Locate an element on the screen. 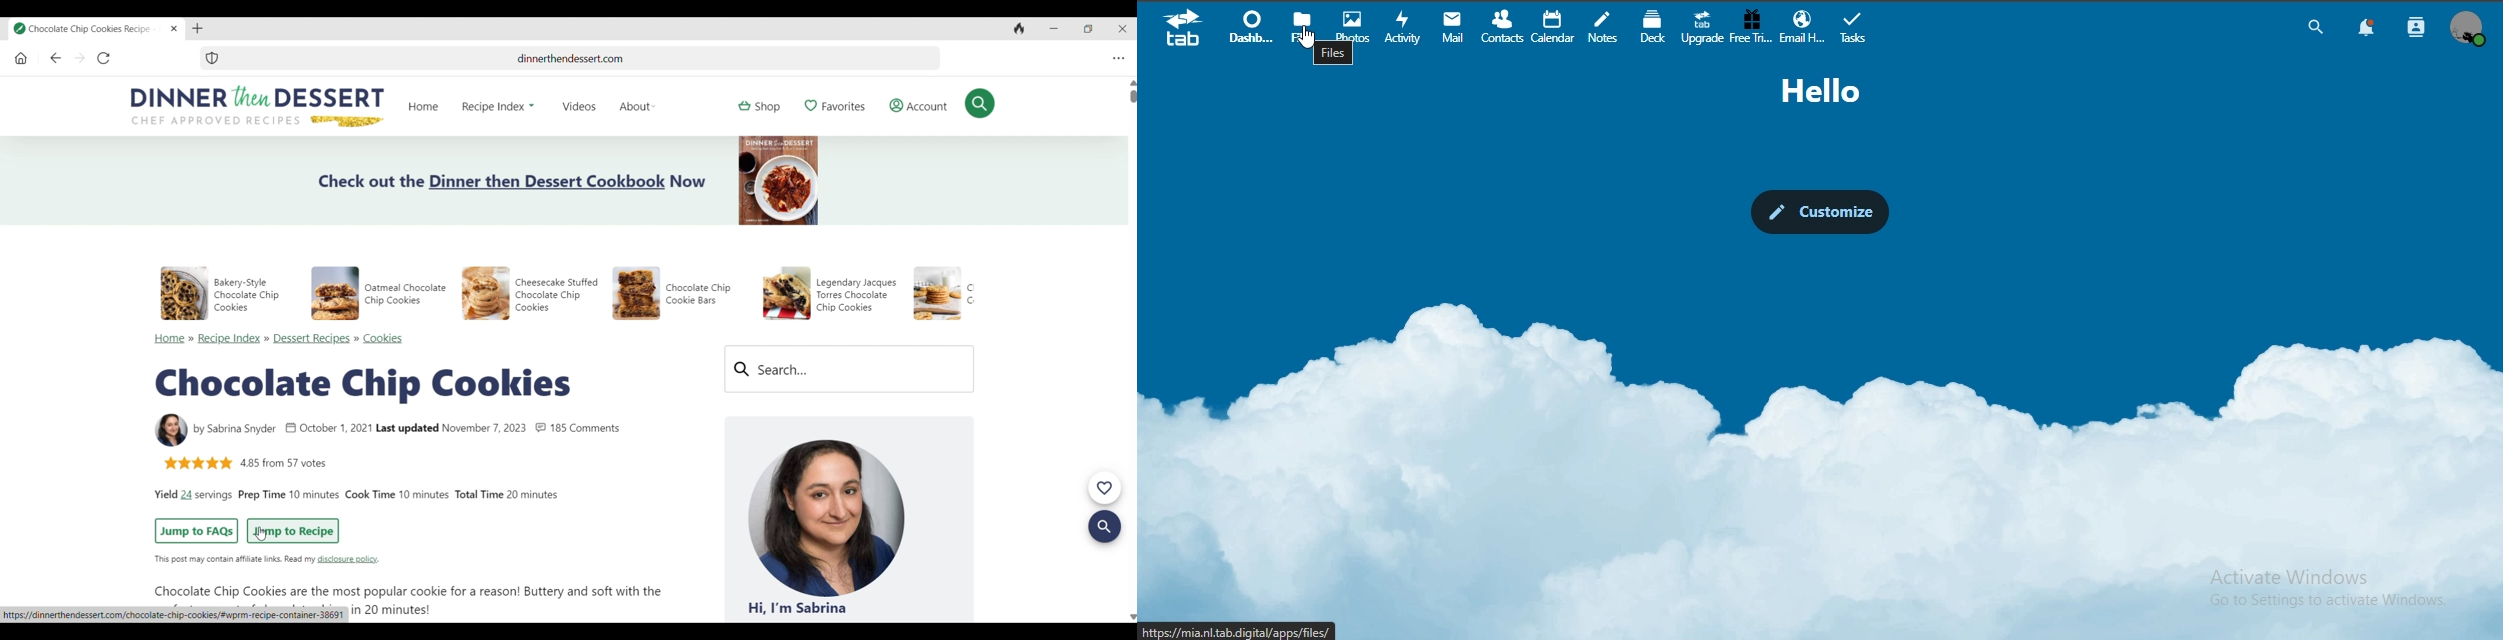 The height and width of the screenshot is (644, 2520). deck is located at coordinates (1656, 27).